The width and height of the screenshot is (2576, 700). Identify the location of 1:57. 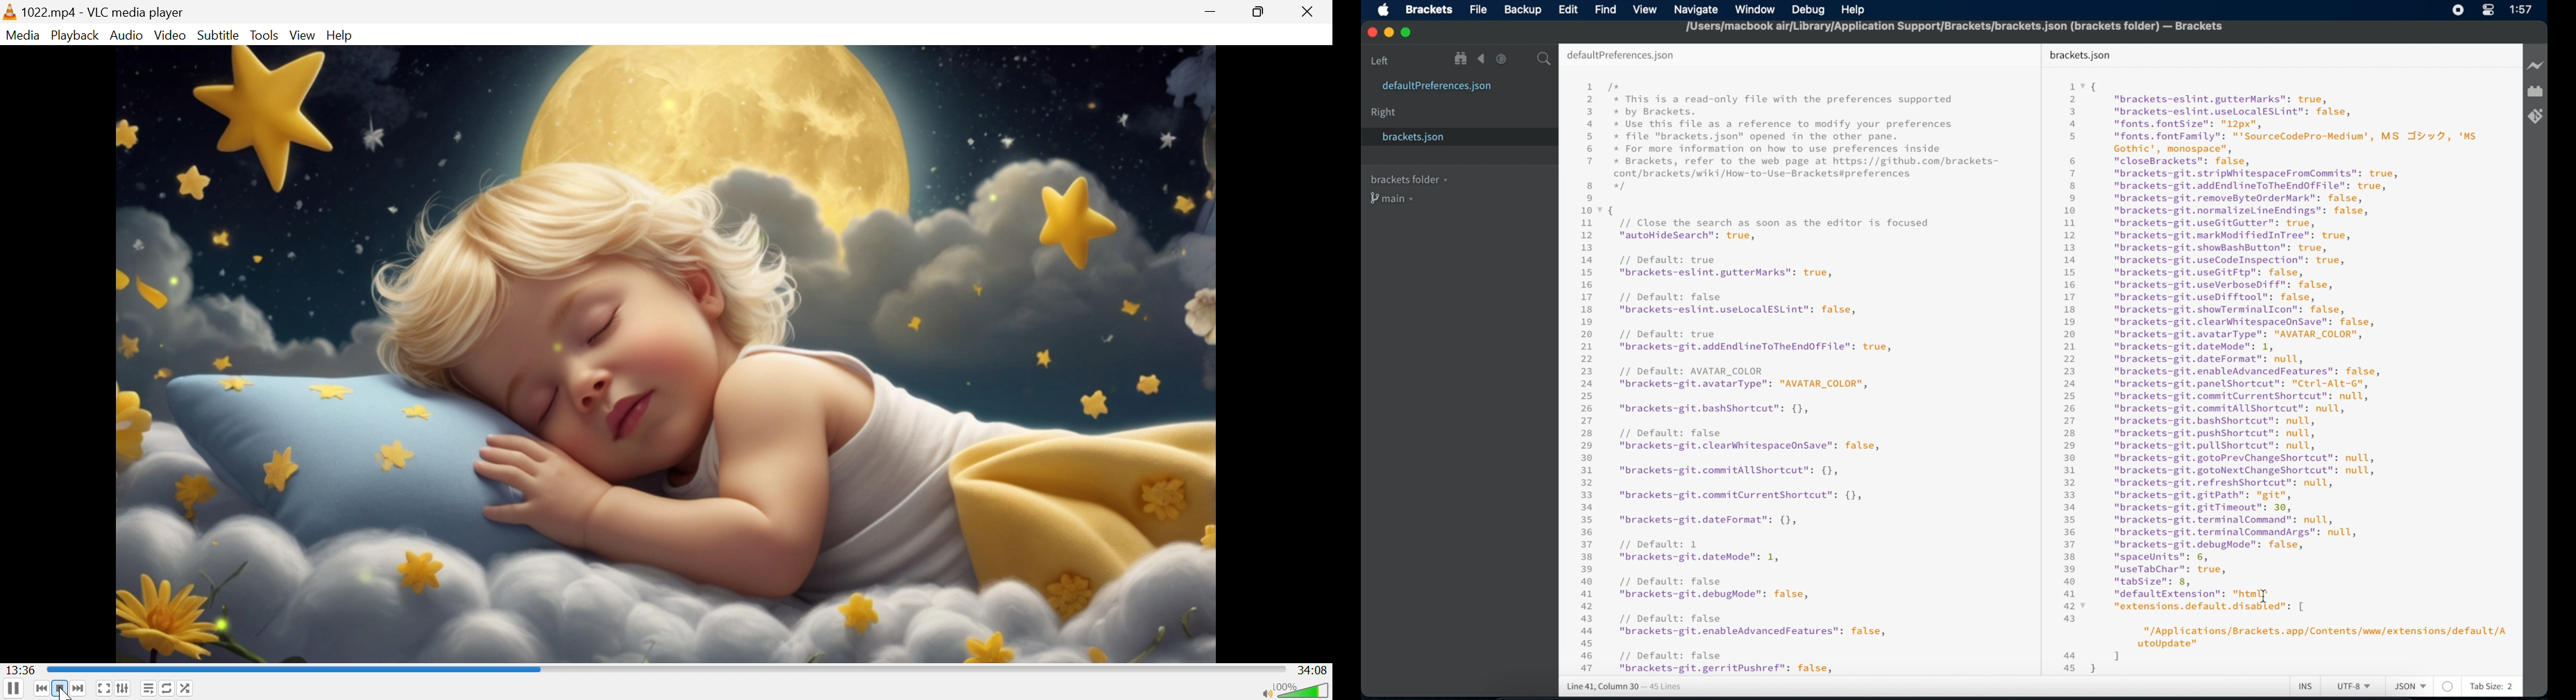
(2522, 10).